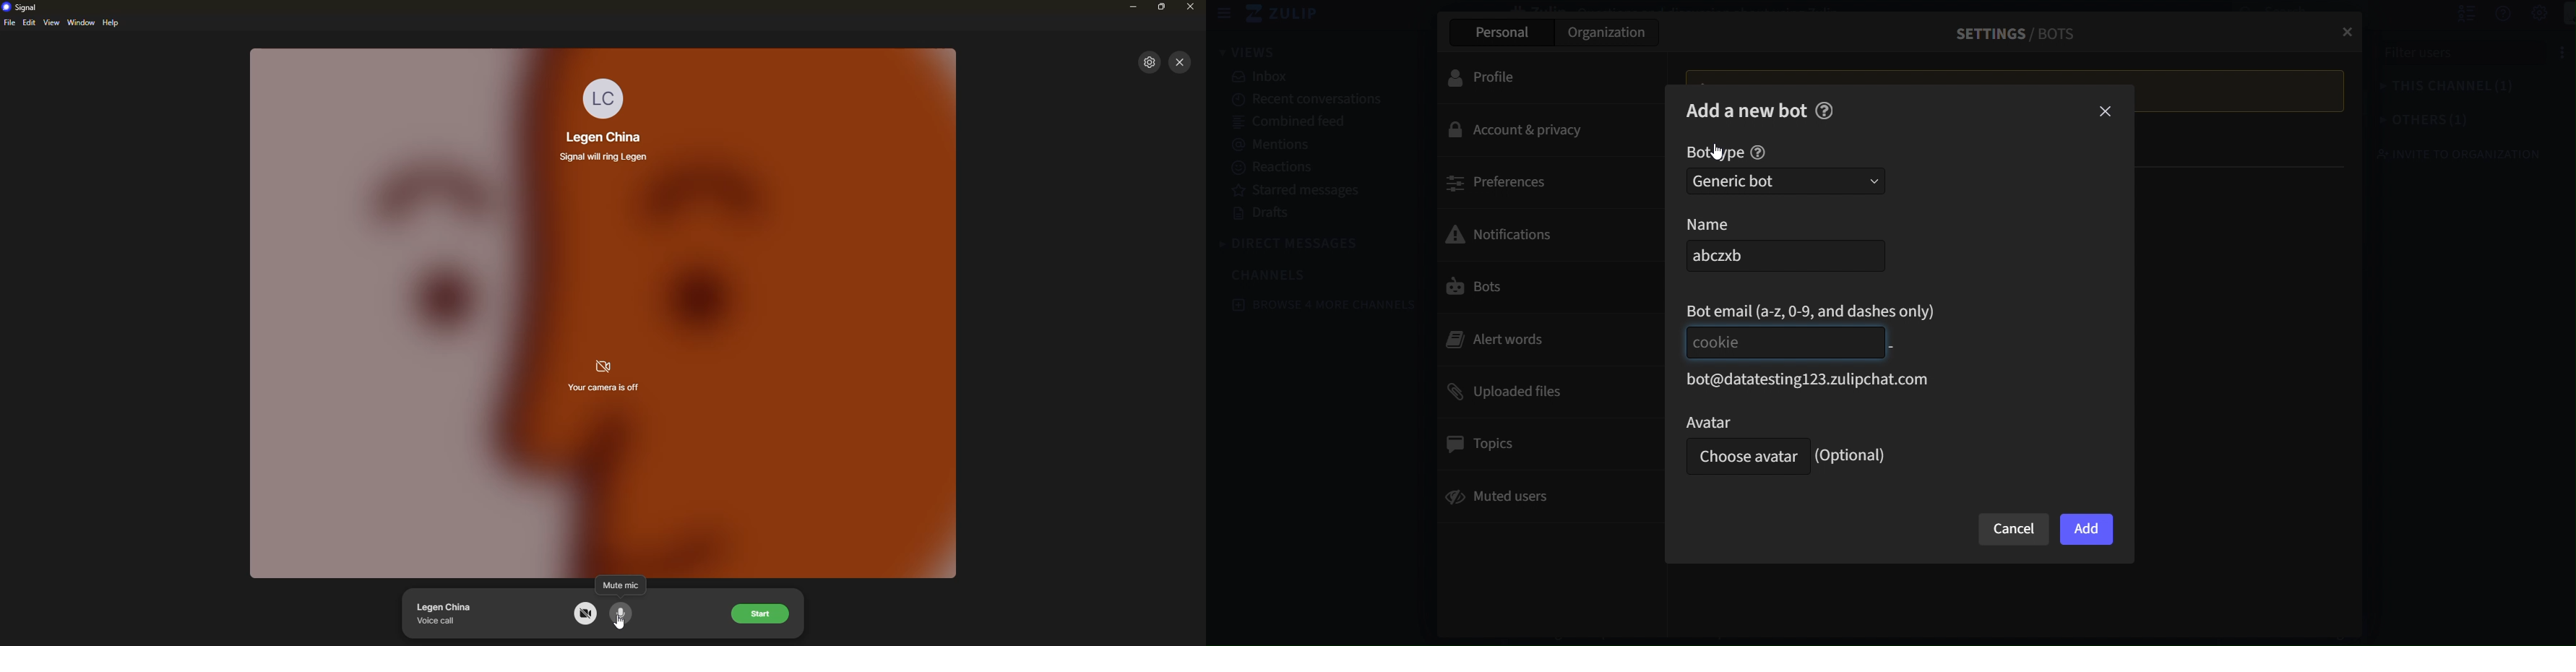 The height and width of the screenshot is (672, 2576). Describe the element at coordinates (620, 583) in the screenshot. I see `mute mic` at that location.